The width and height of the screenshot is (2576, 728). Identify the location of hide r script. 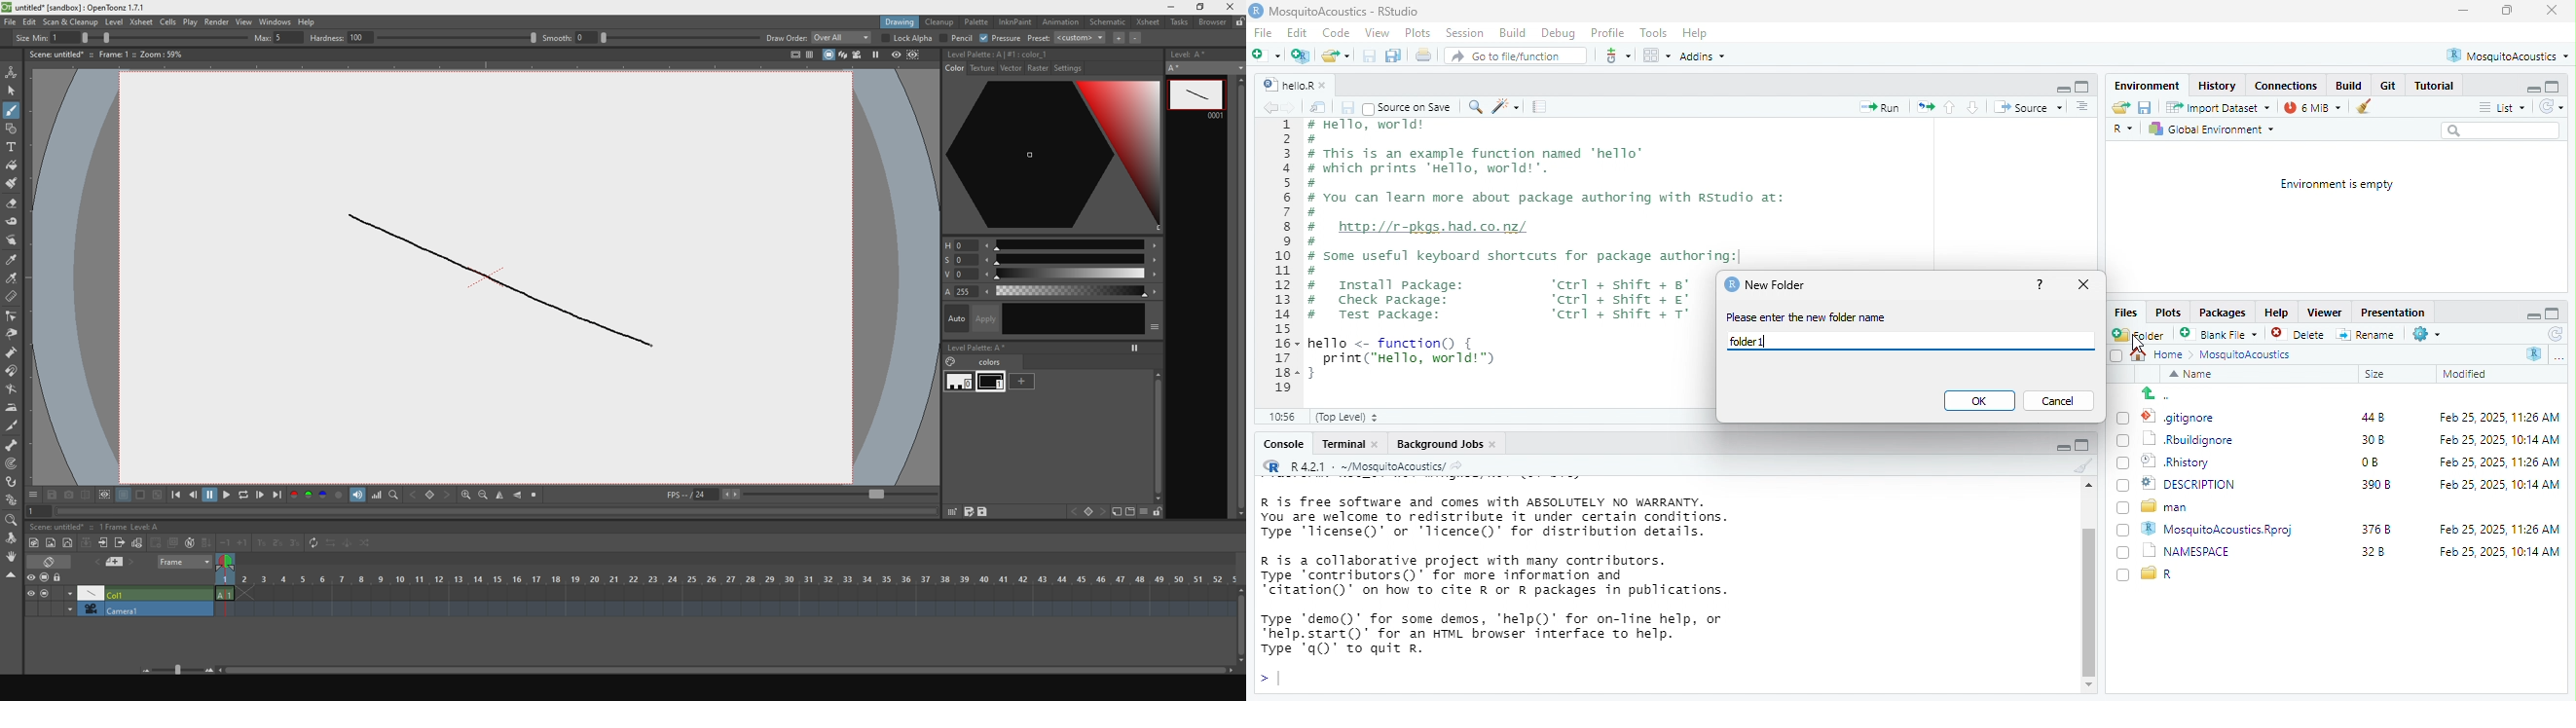
(2531, 314).